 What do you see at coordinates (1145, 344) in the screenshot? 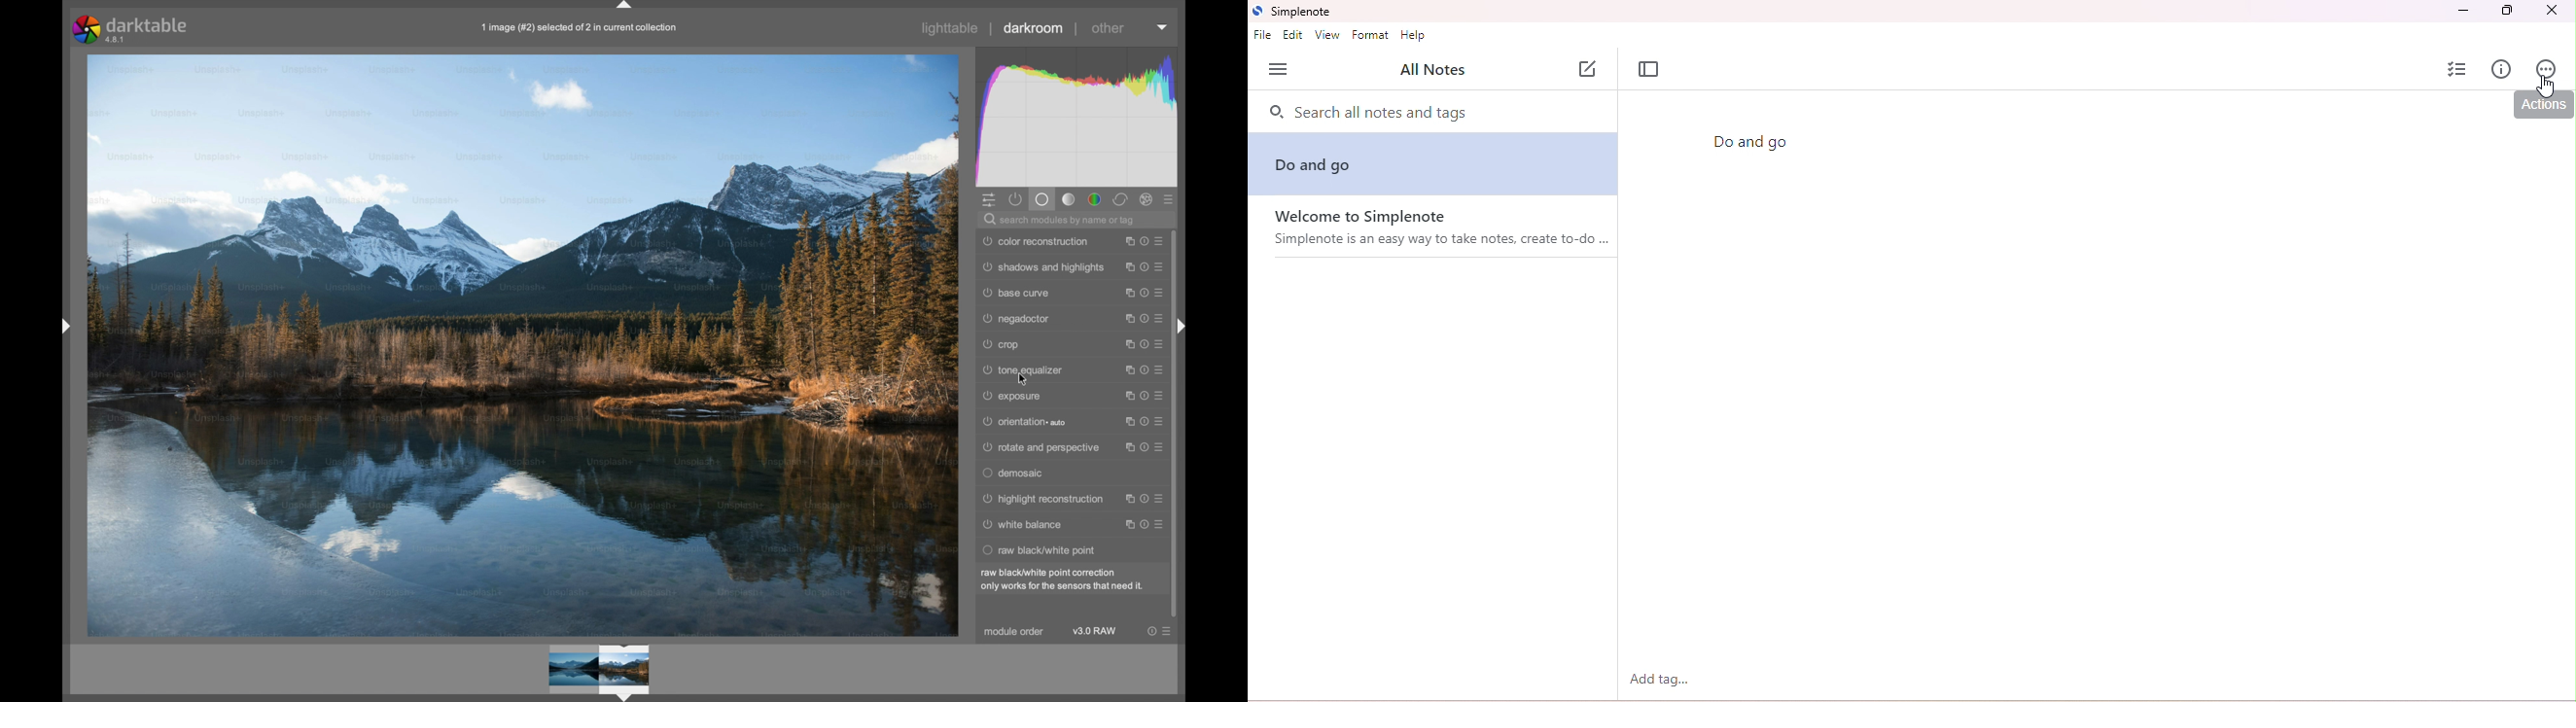
I see `reset parameter` at bounding box center [1145, 344].